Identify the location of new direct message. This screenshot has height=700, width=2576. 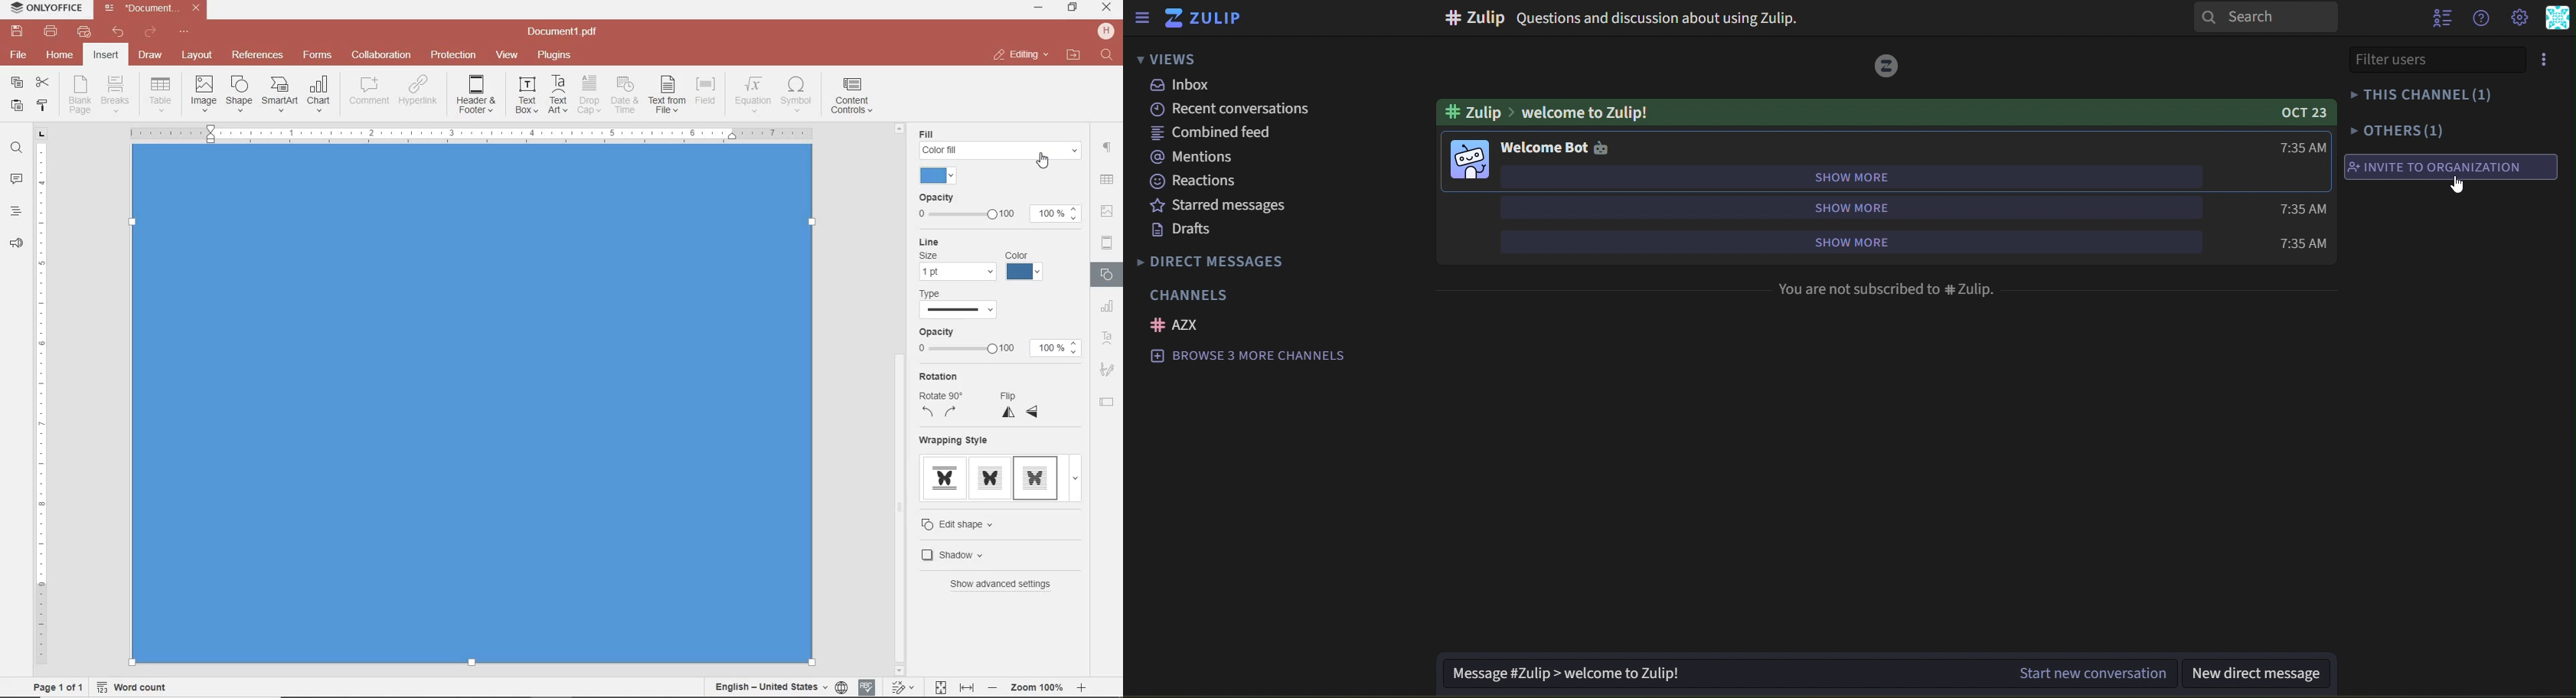
(2265, 673).